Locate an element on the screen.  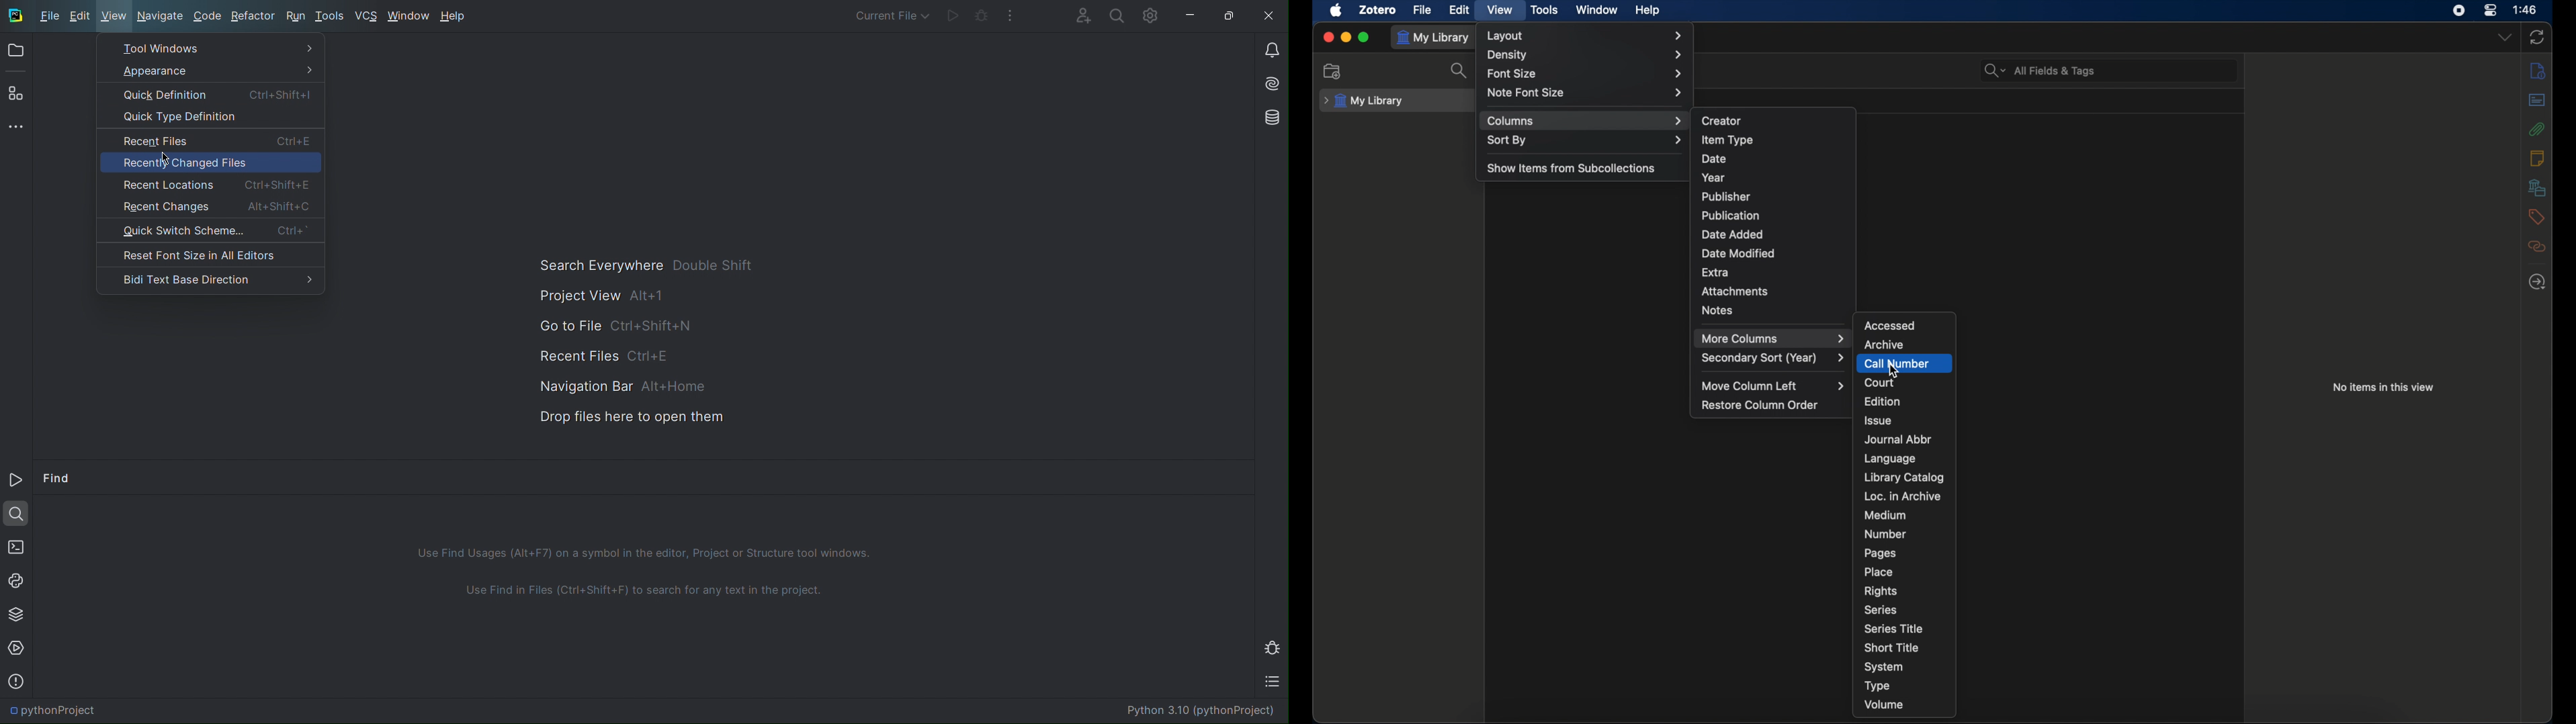
language is located at coordinates (1891, 459).